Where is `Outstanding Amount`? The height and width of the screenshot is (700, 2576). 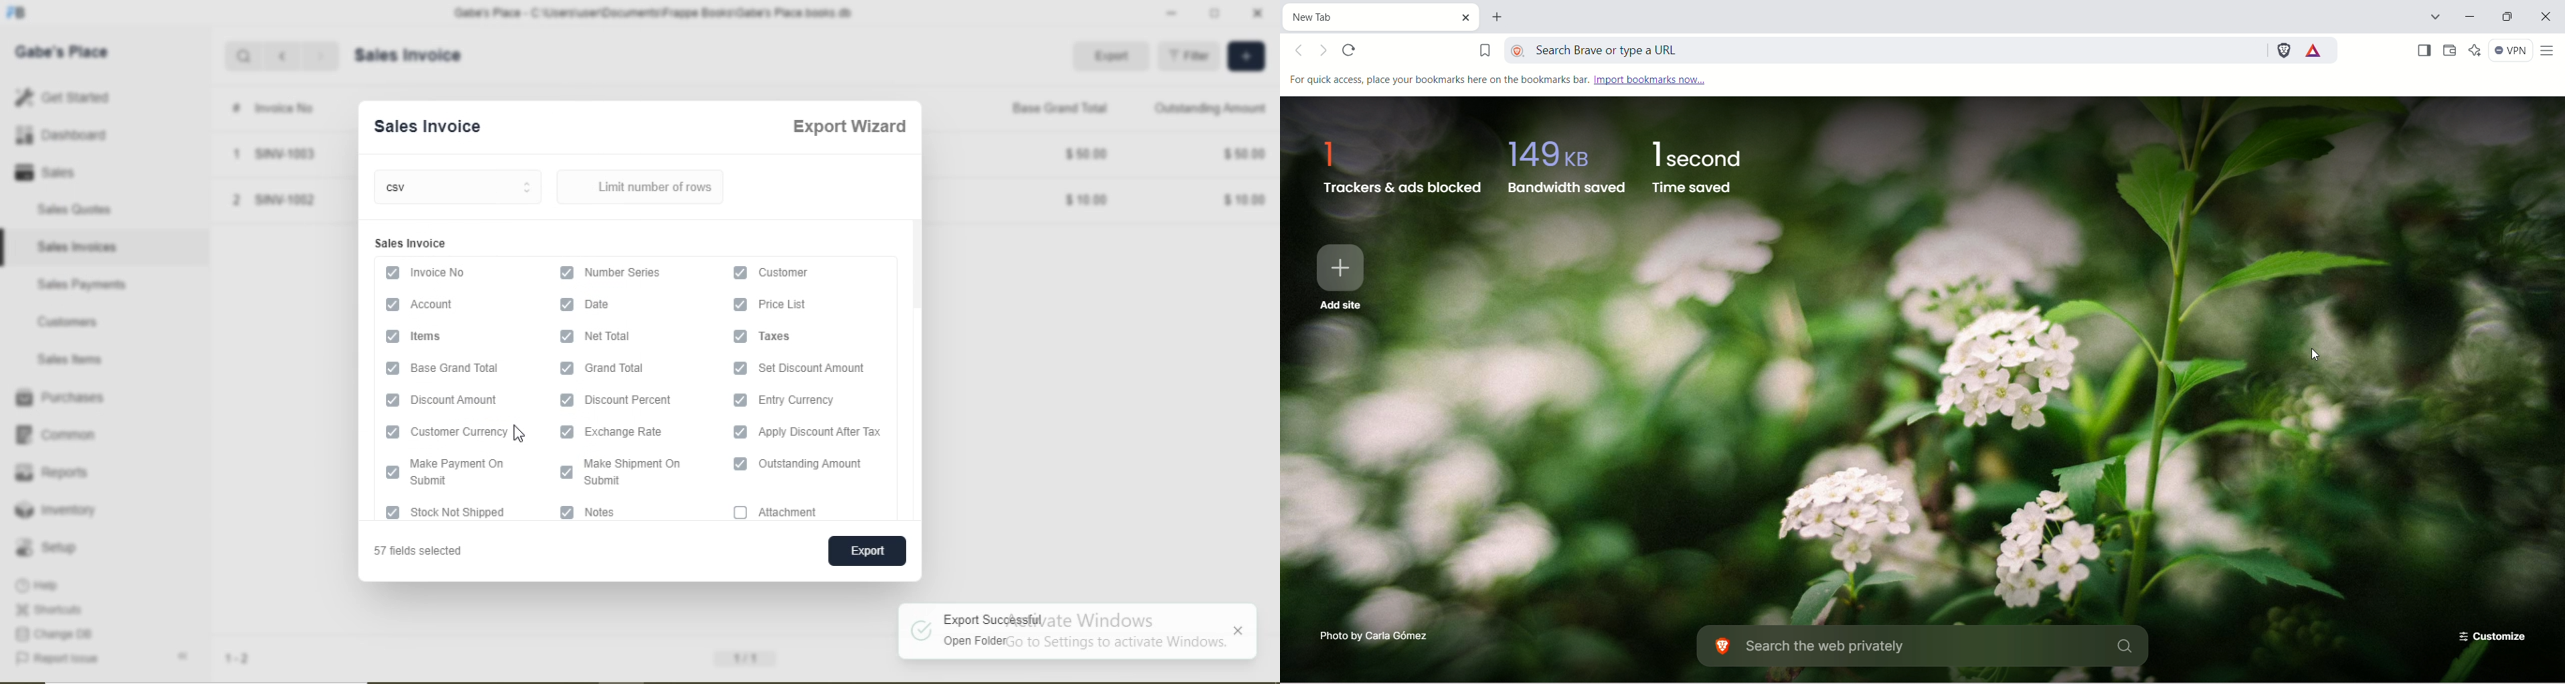 Outstanding Amount is located at coordinates (823, 465).